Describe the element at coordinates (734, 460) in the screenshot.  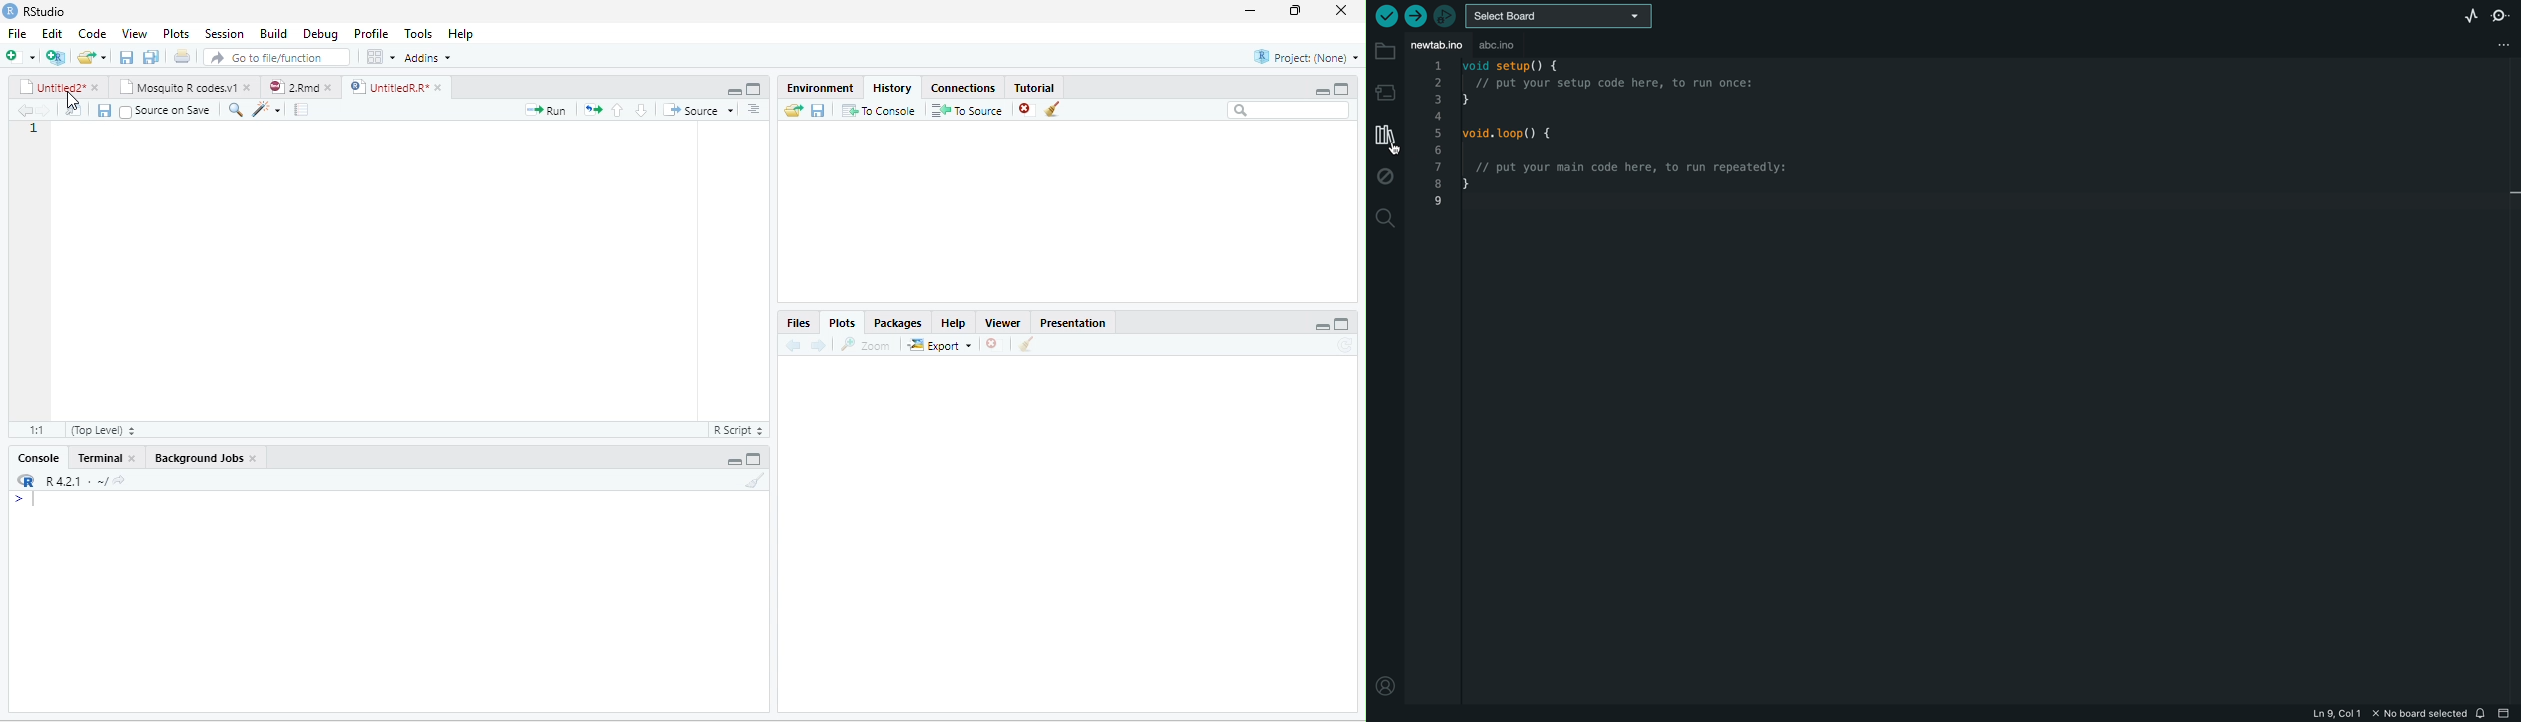
I see `minimize` at that location.